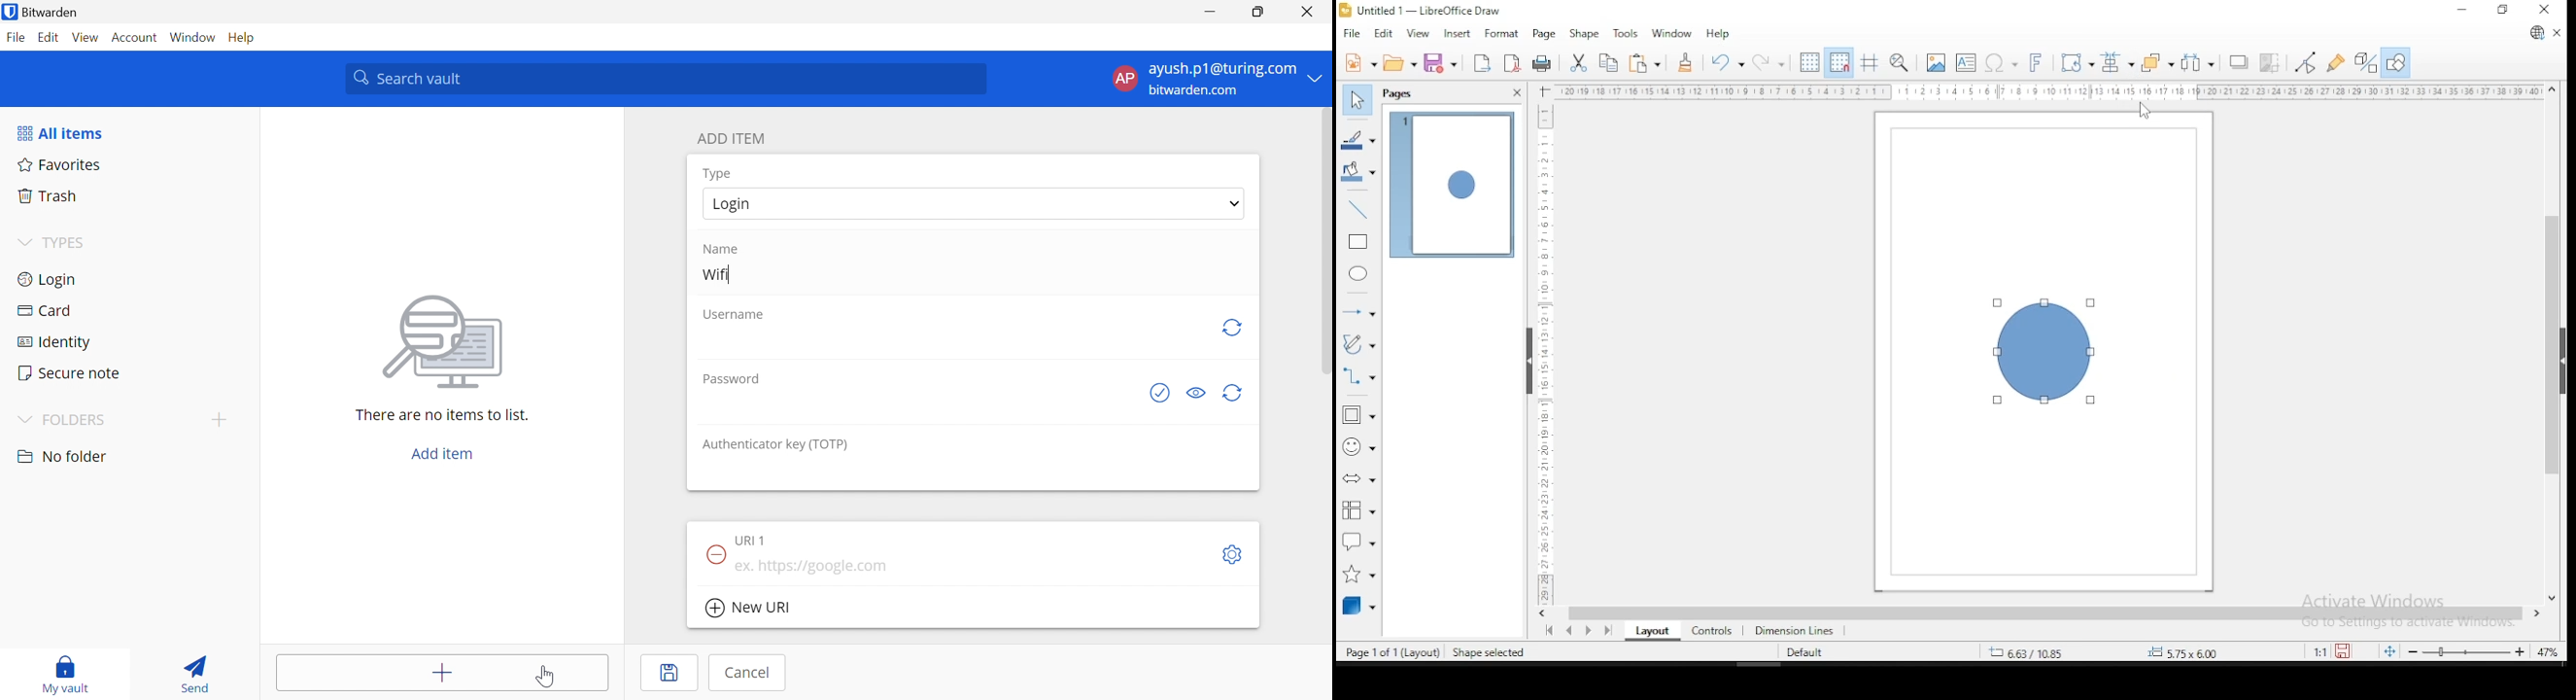  What do you see at coordinates (2075, 60) in the screenshot?
I see `transformations` at bounding box center [2075, 60].